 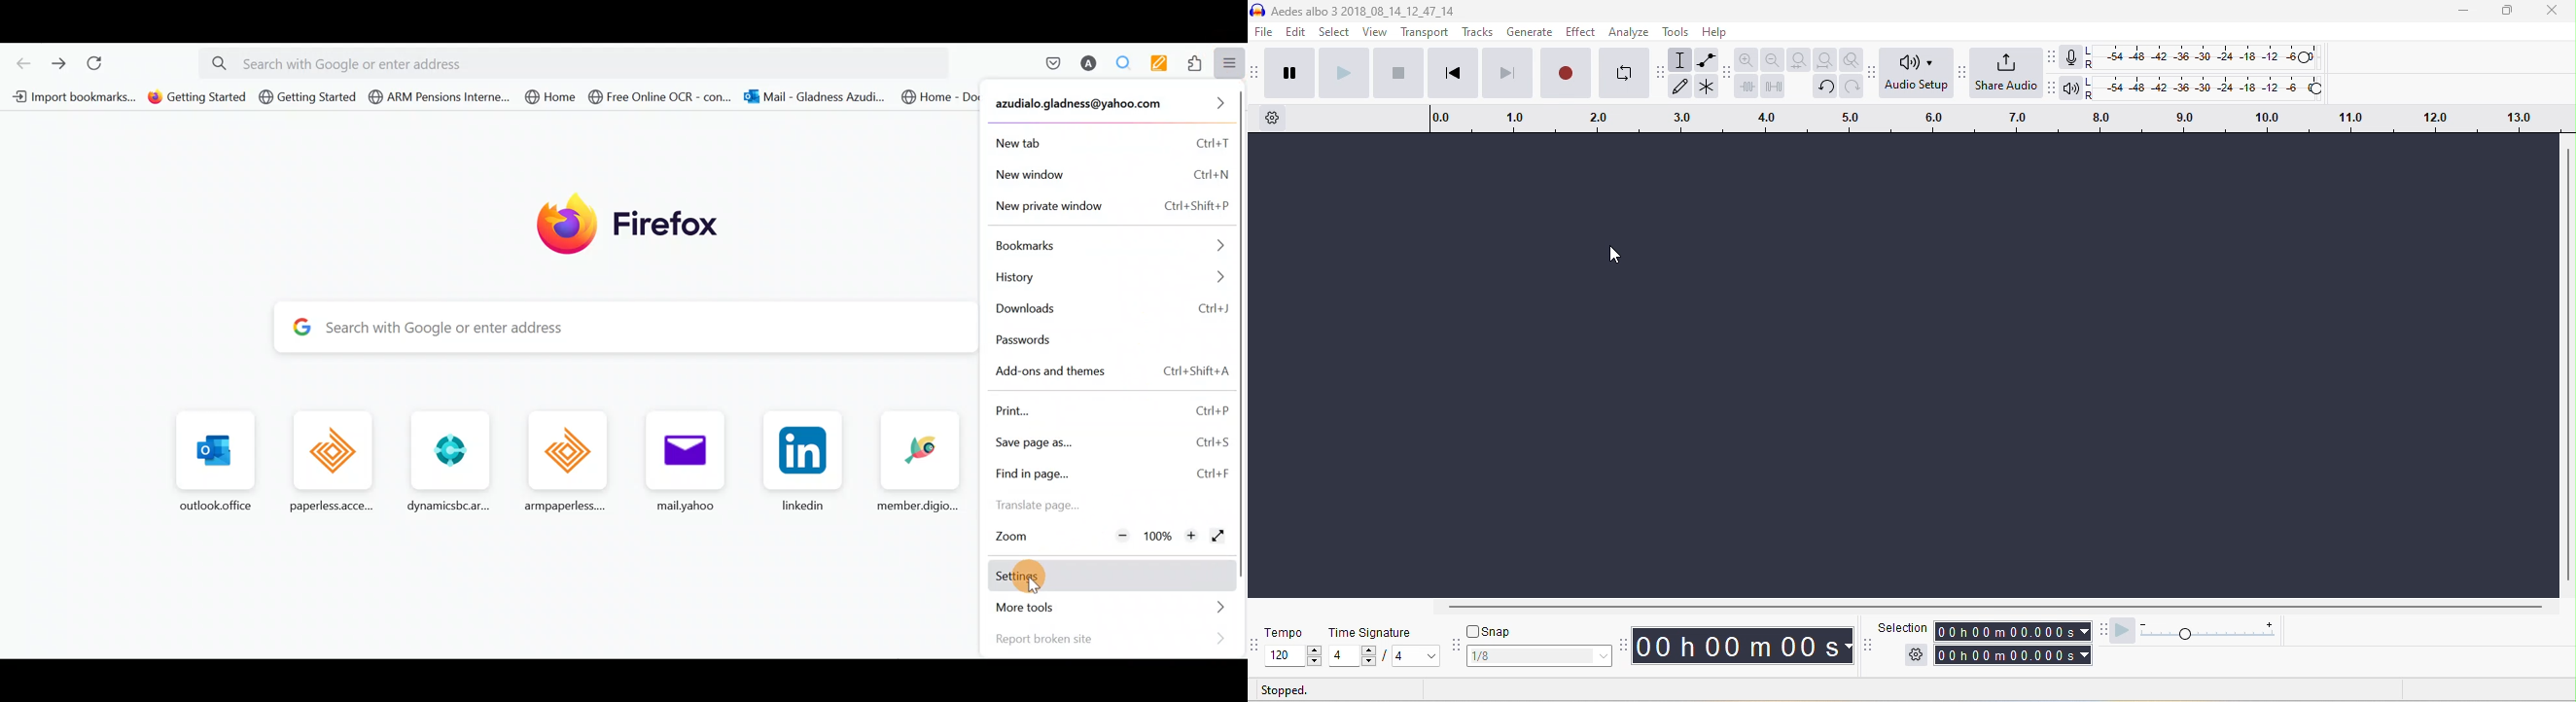 What do you see at coordinates (1286, 691) in the screenshot?
I see `stopped` at bounding box center [1286, 691].